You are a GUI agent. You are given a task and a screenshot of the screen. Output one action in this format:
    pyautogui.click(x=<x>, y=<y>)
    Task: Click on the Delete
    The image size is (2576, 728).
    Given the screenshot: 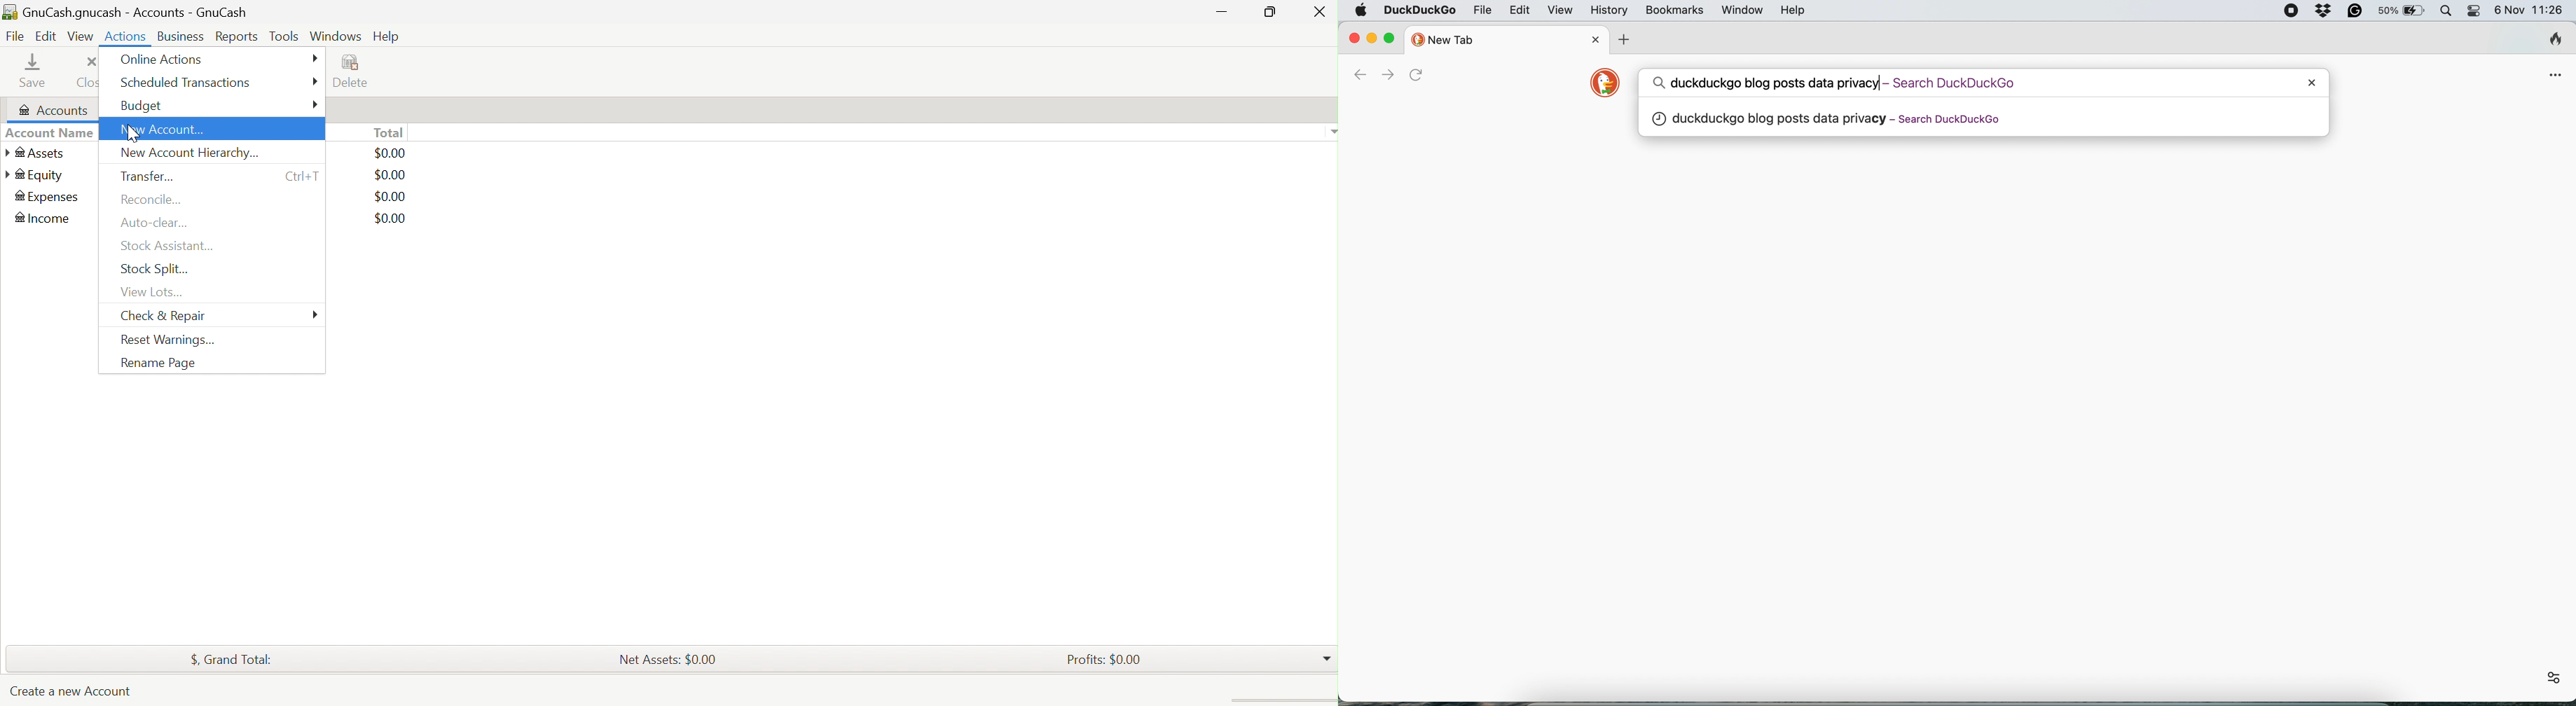 What is the action you would take?
    pyautogui.click(x=355, y=72)
    